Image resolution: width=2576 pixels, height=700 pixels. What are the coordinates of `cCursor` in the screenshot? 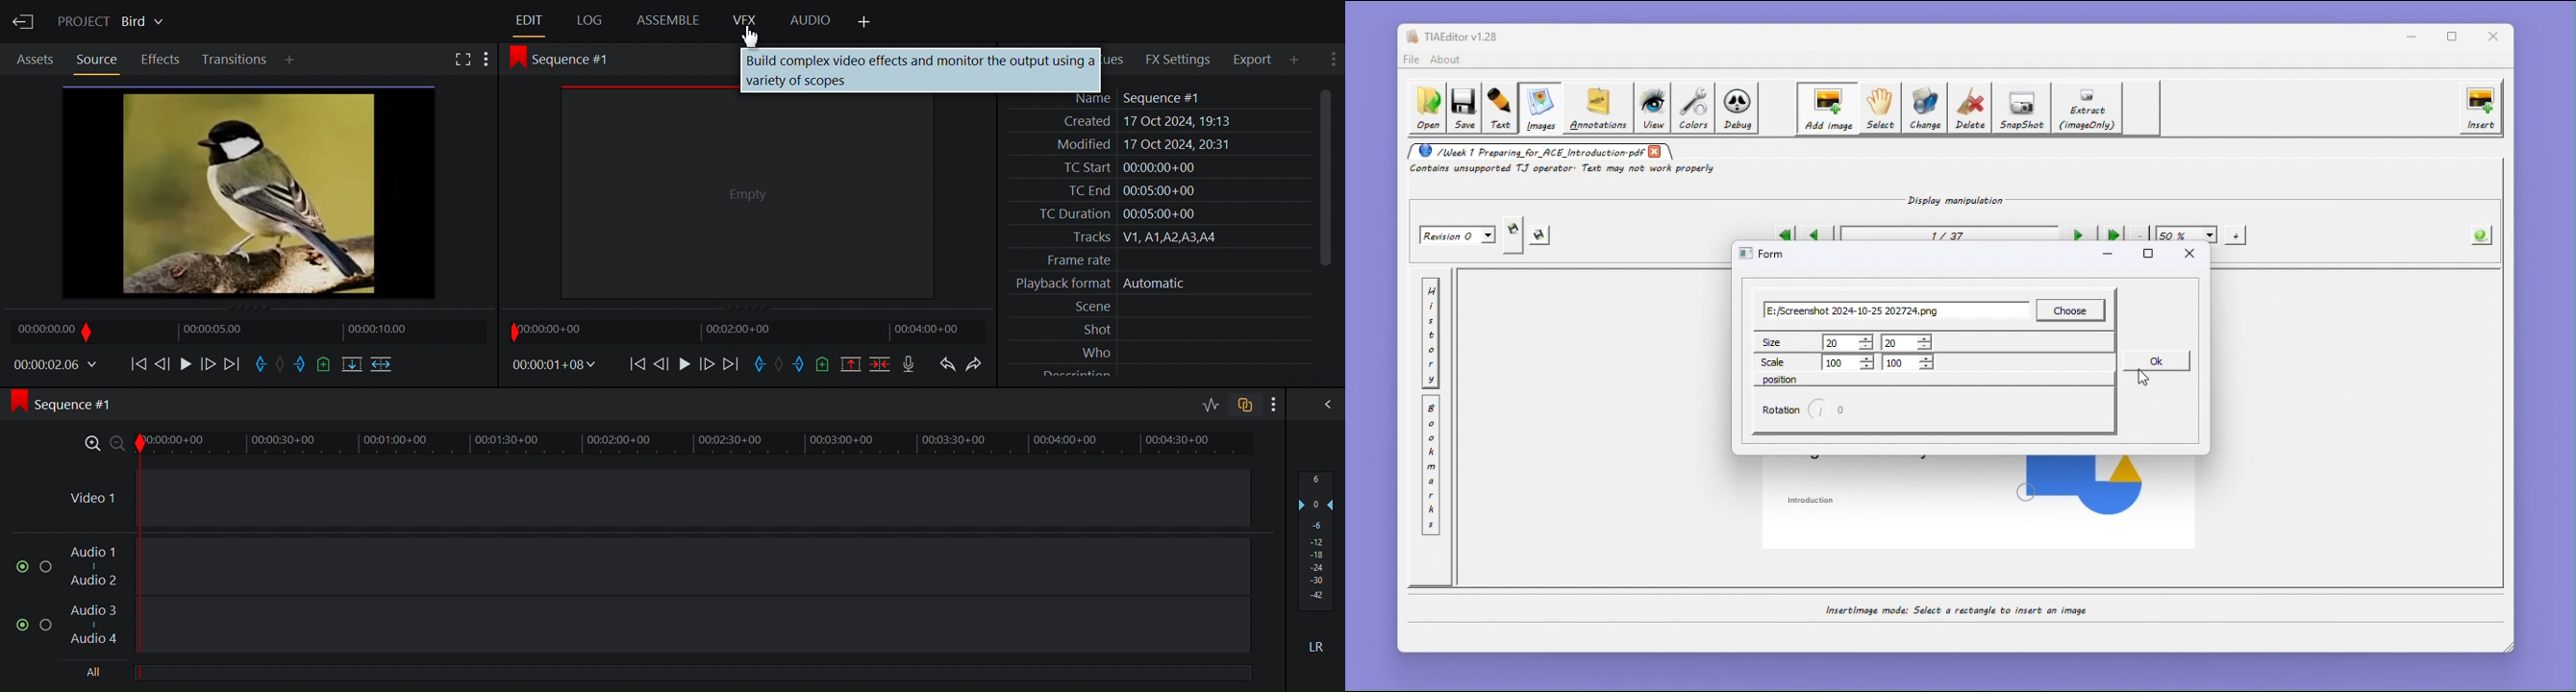 It's located at (750, 36).